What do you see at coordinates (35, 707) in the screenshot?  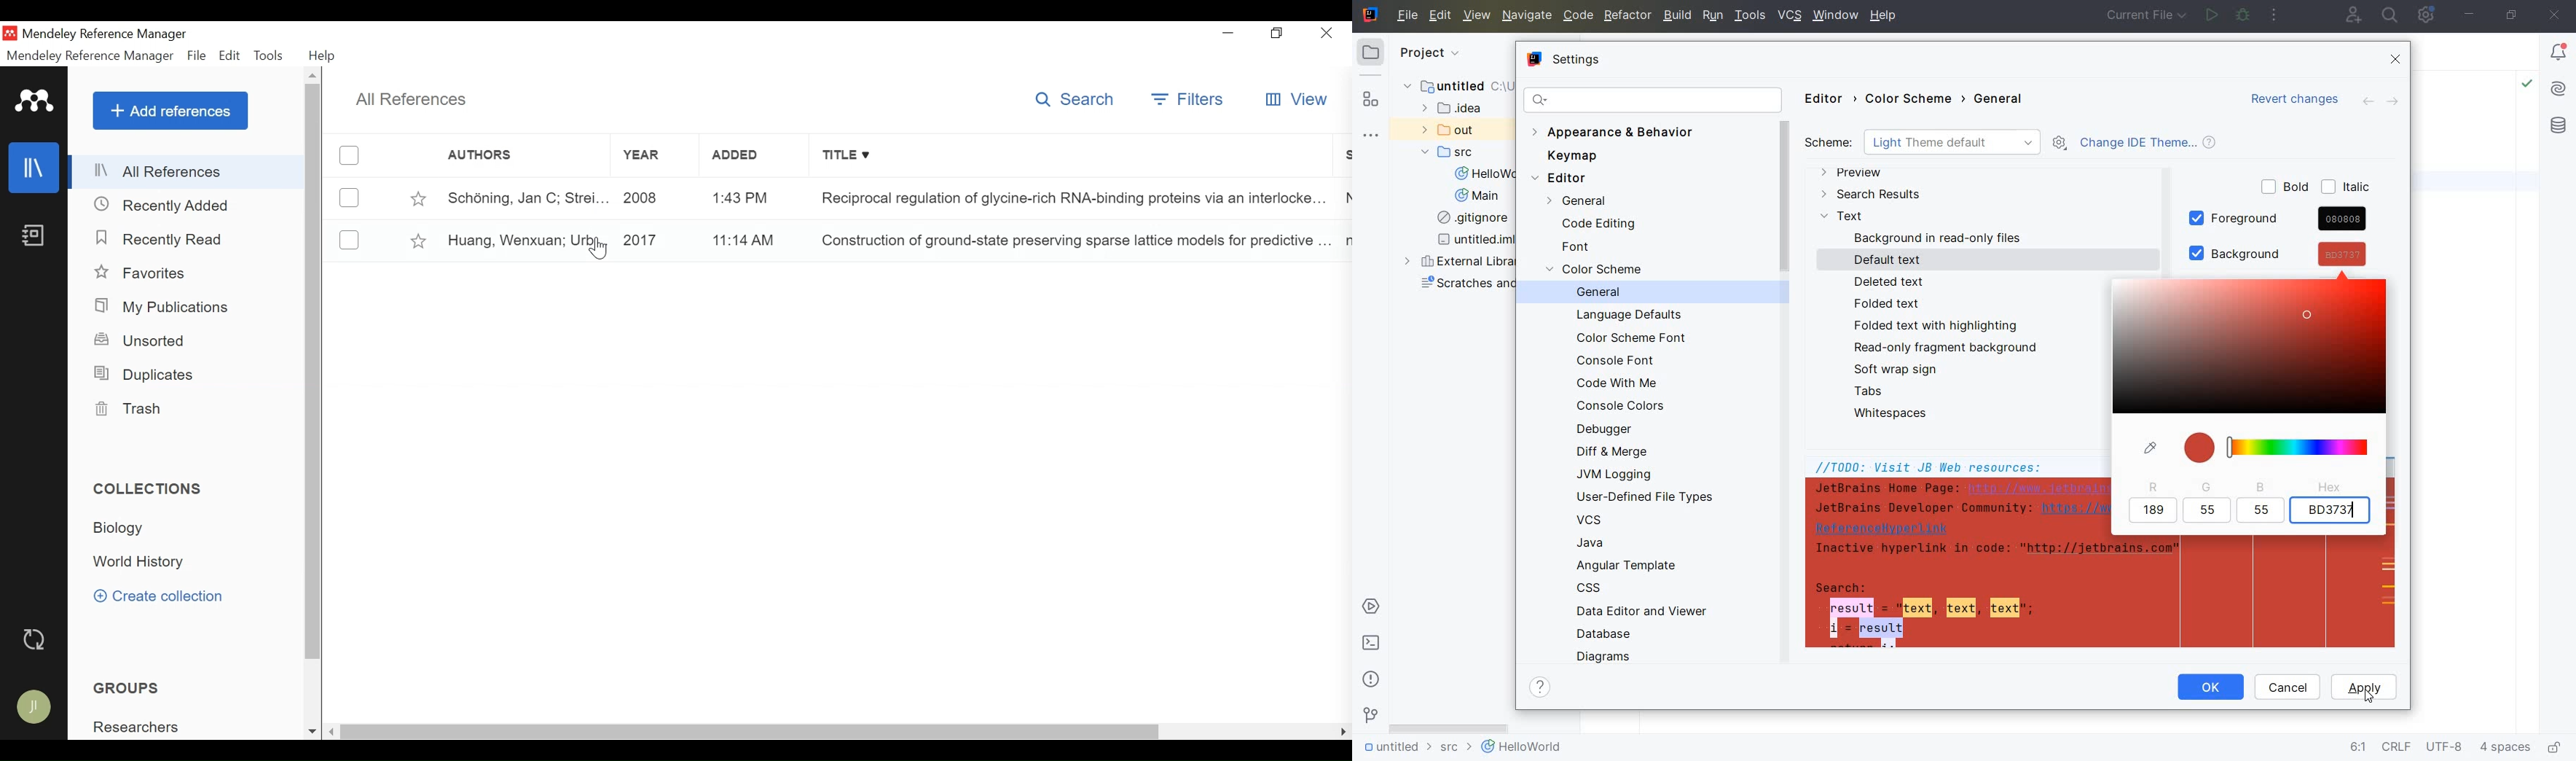 I see `Avatar` at bounding box center [35, 707].